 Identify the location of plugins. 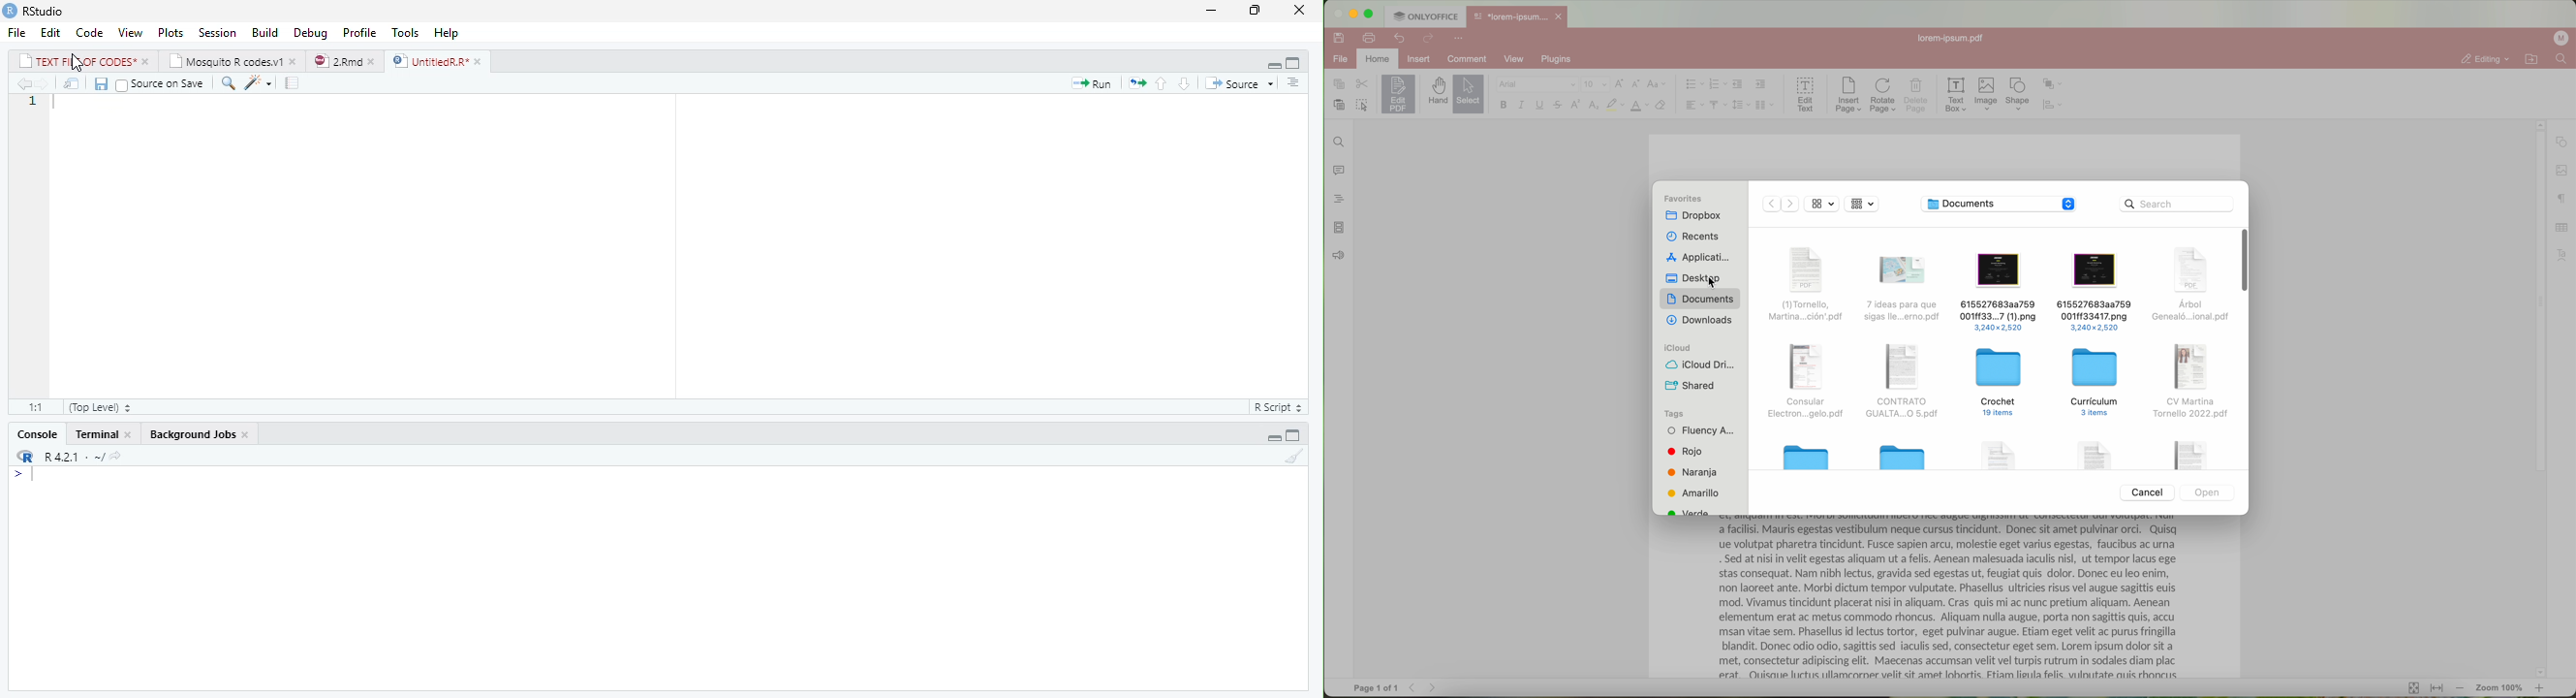
(1562, 59).